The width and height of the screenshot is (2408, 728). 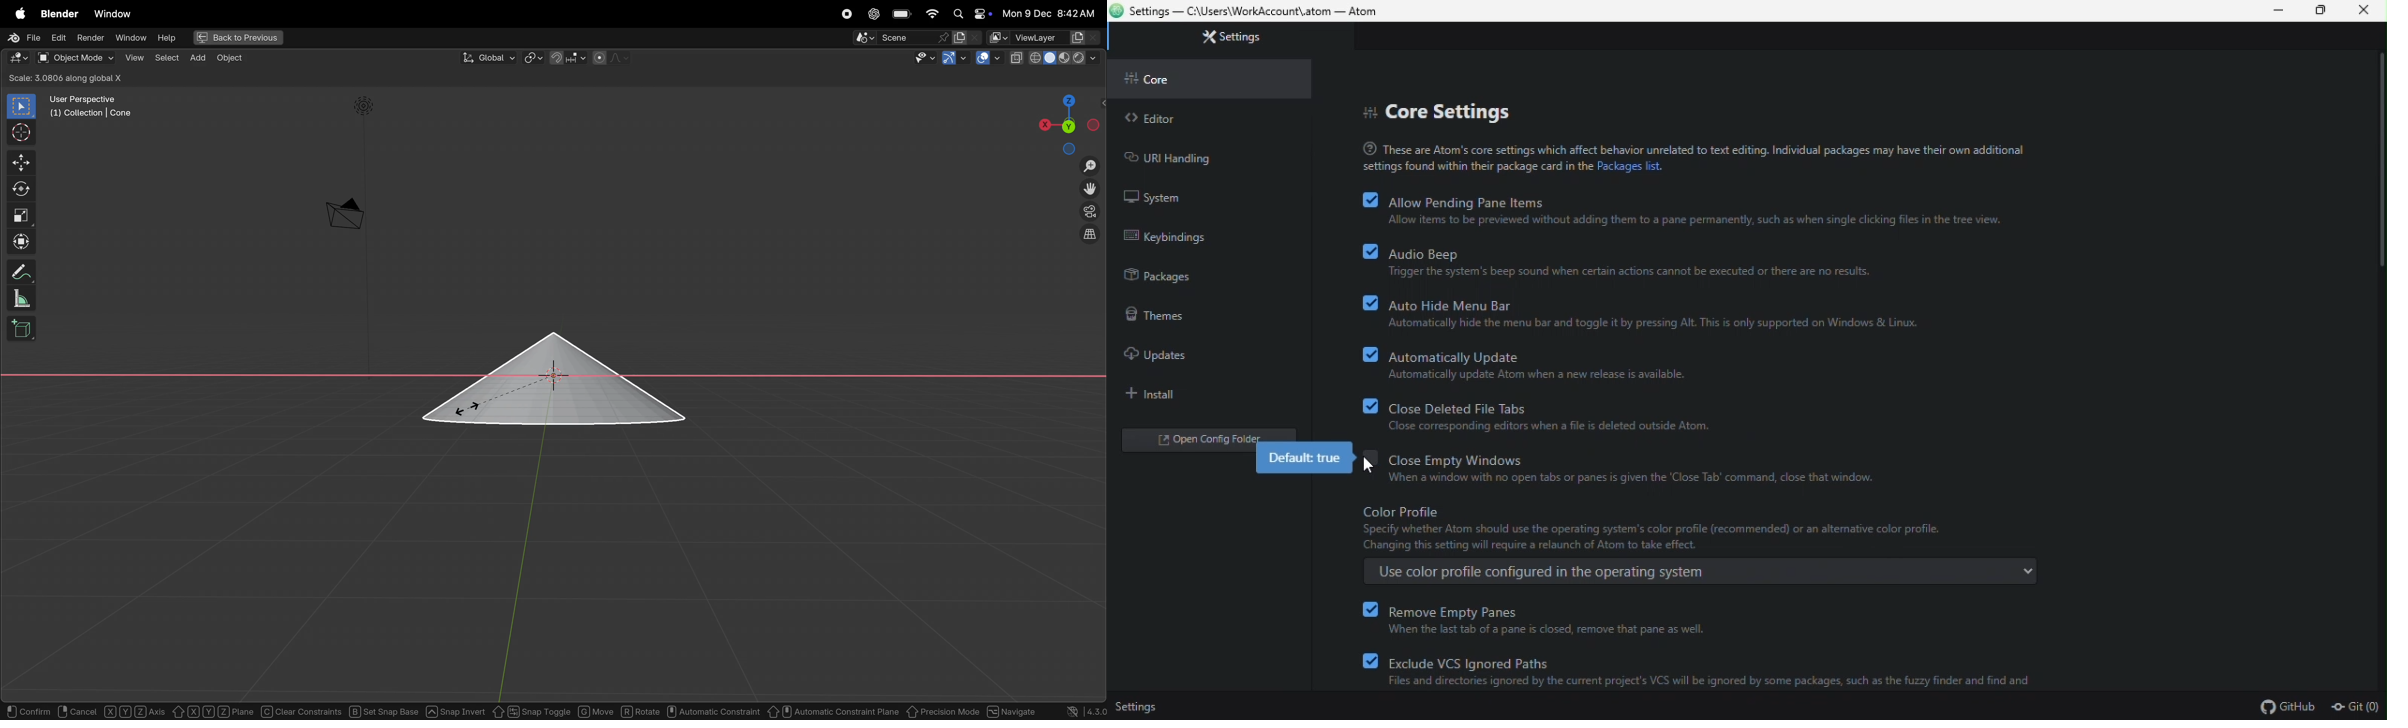 I want to click on chatgpt, so click(x=874, y=14).